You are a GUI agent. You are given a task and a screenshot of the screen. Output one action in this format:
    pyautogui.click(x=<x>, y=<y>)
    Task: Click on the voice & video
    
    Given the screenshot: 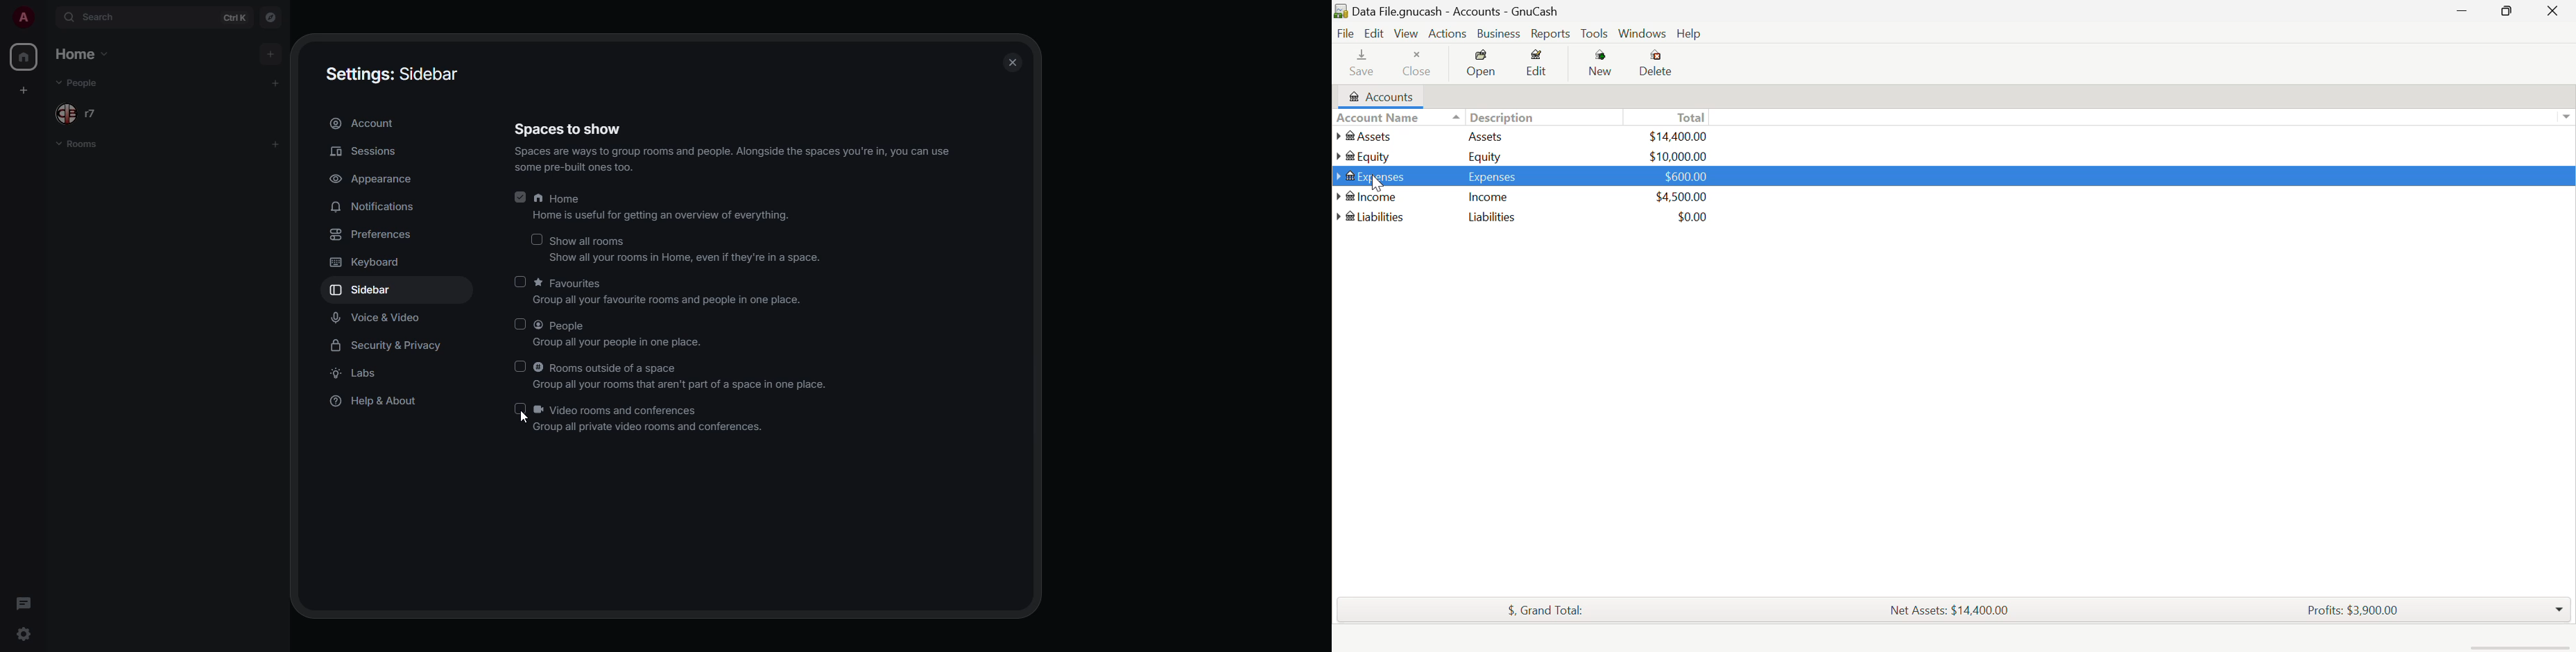 What is the action you would take?
    pyautogui.click(x=379, y=319)
    